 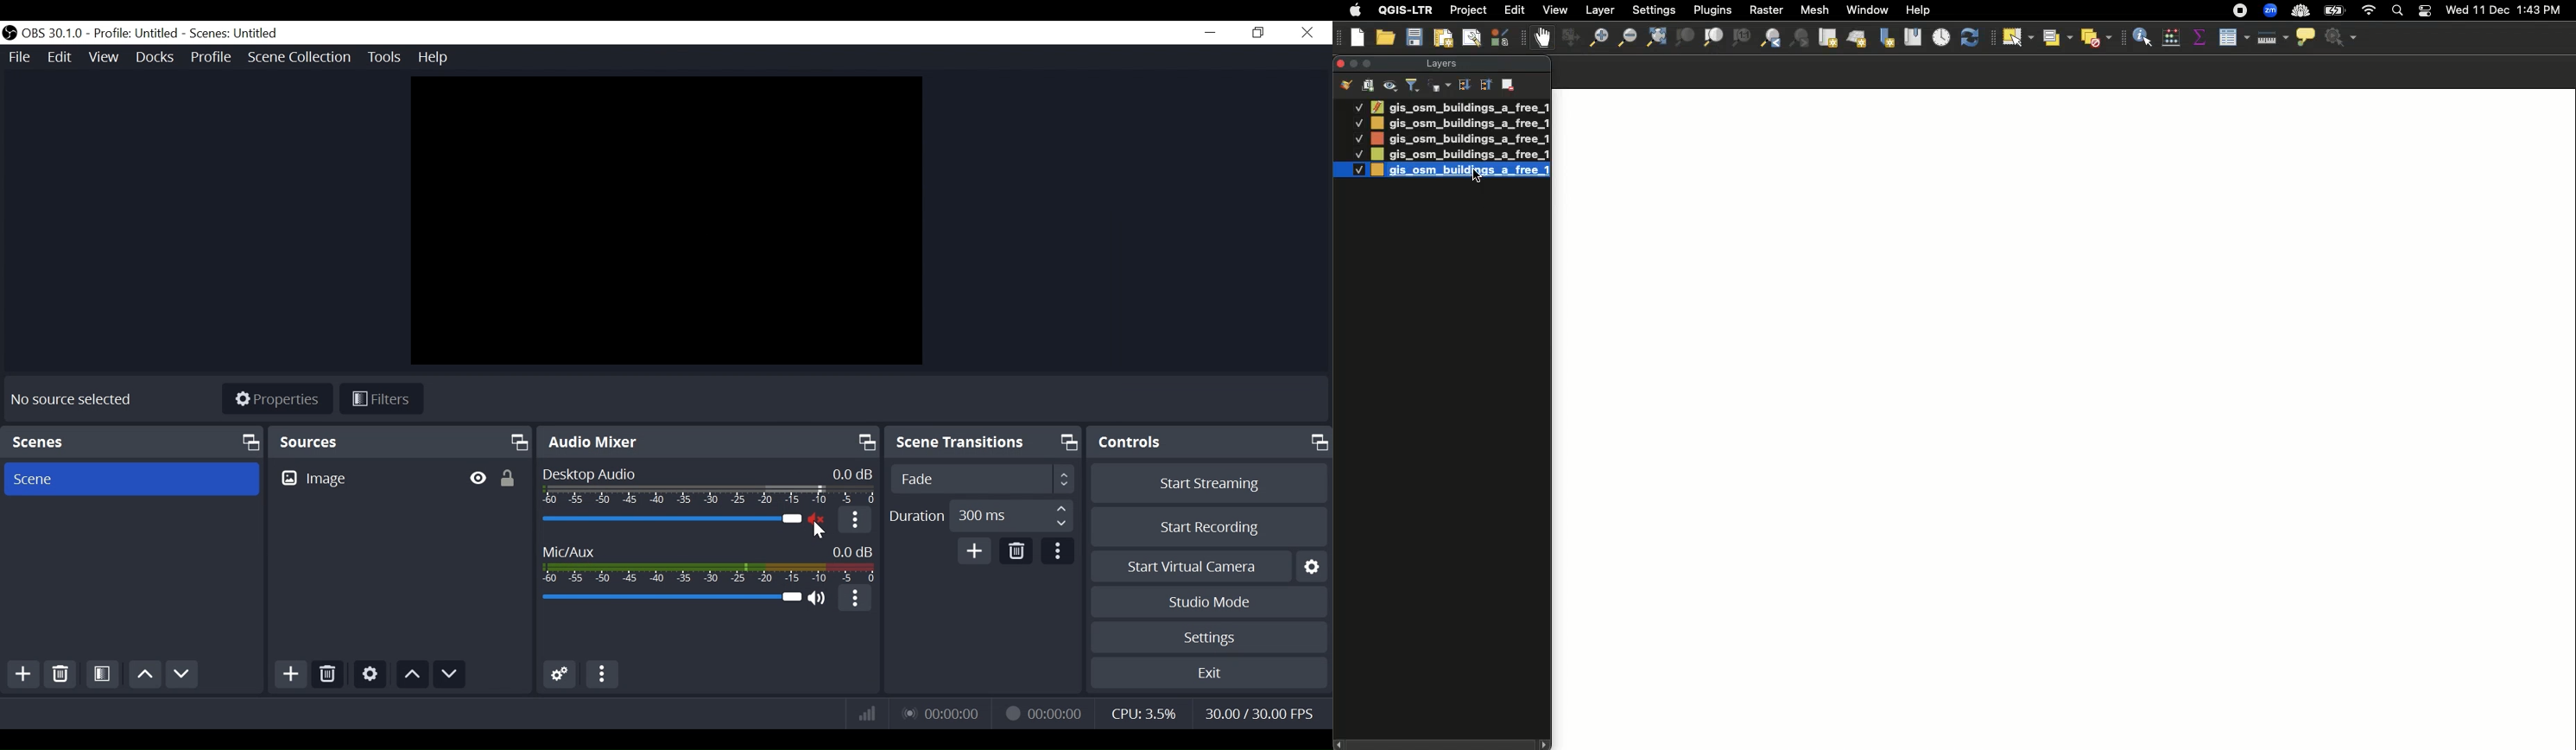 I want to click on Scene Name, so click(x=238, y=33).